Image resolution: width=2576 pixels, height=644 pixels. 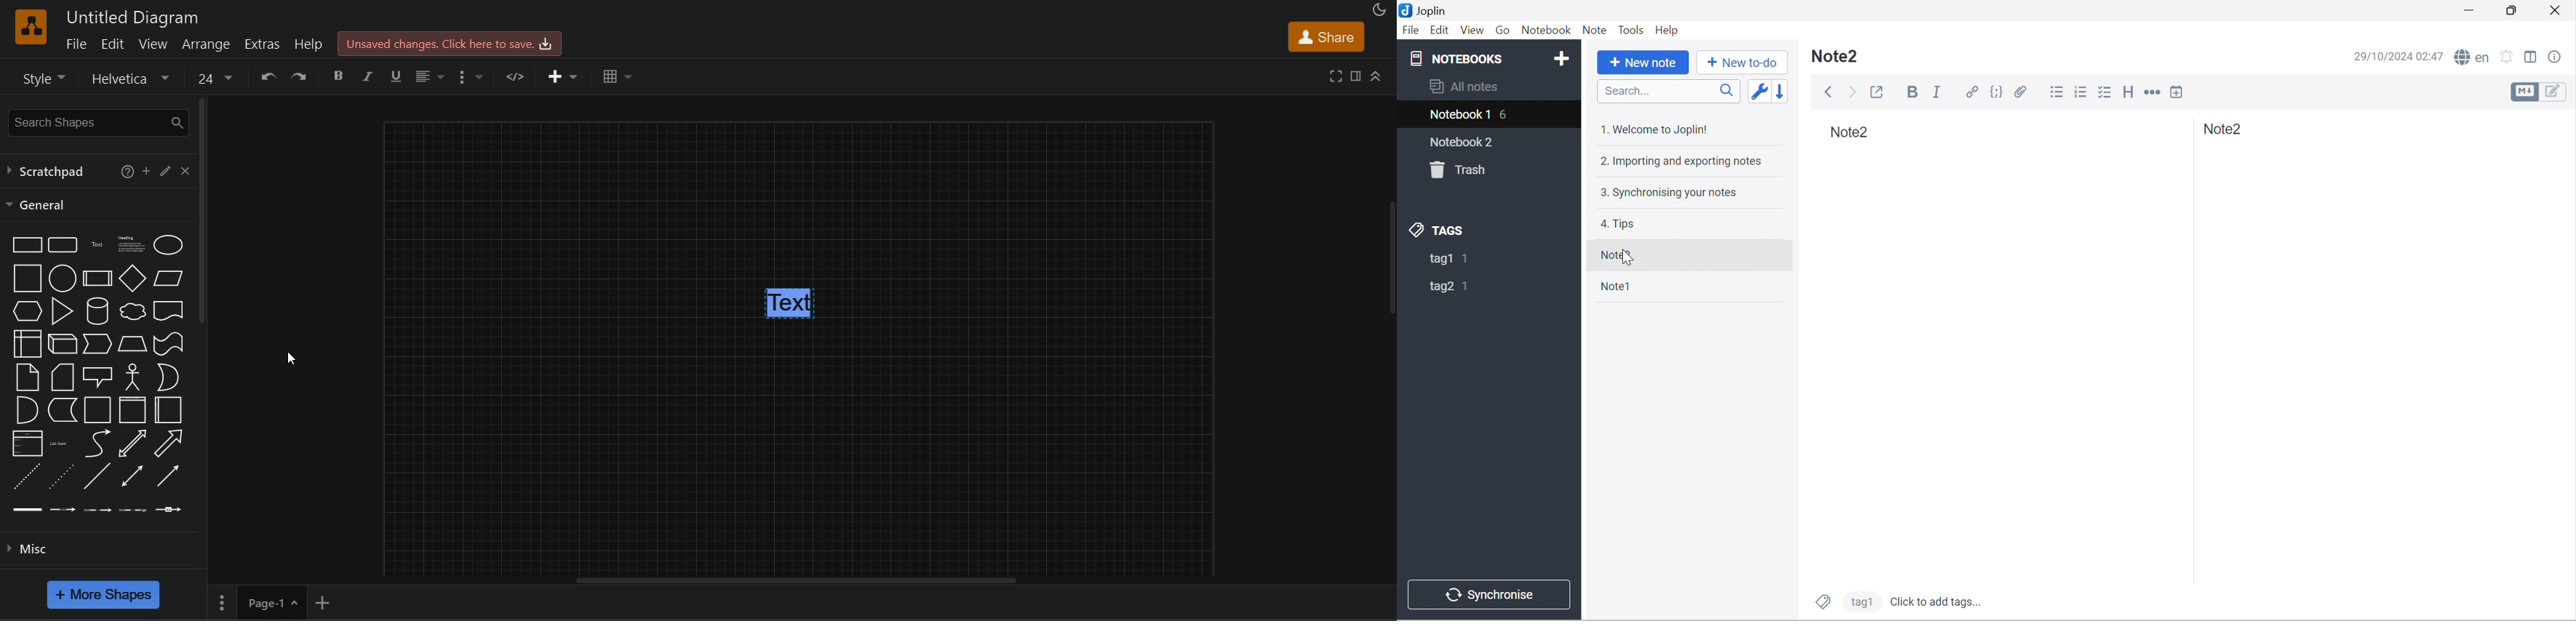 What do you see at coordinates (1726, 91) in the screenshot?
I see `Search icon` at bounding box center [1726, 91].